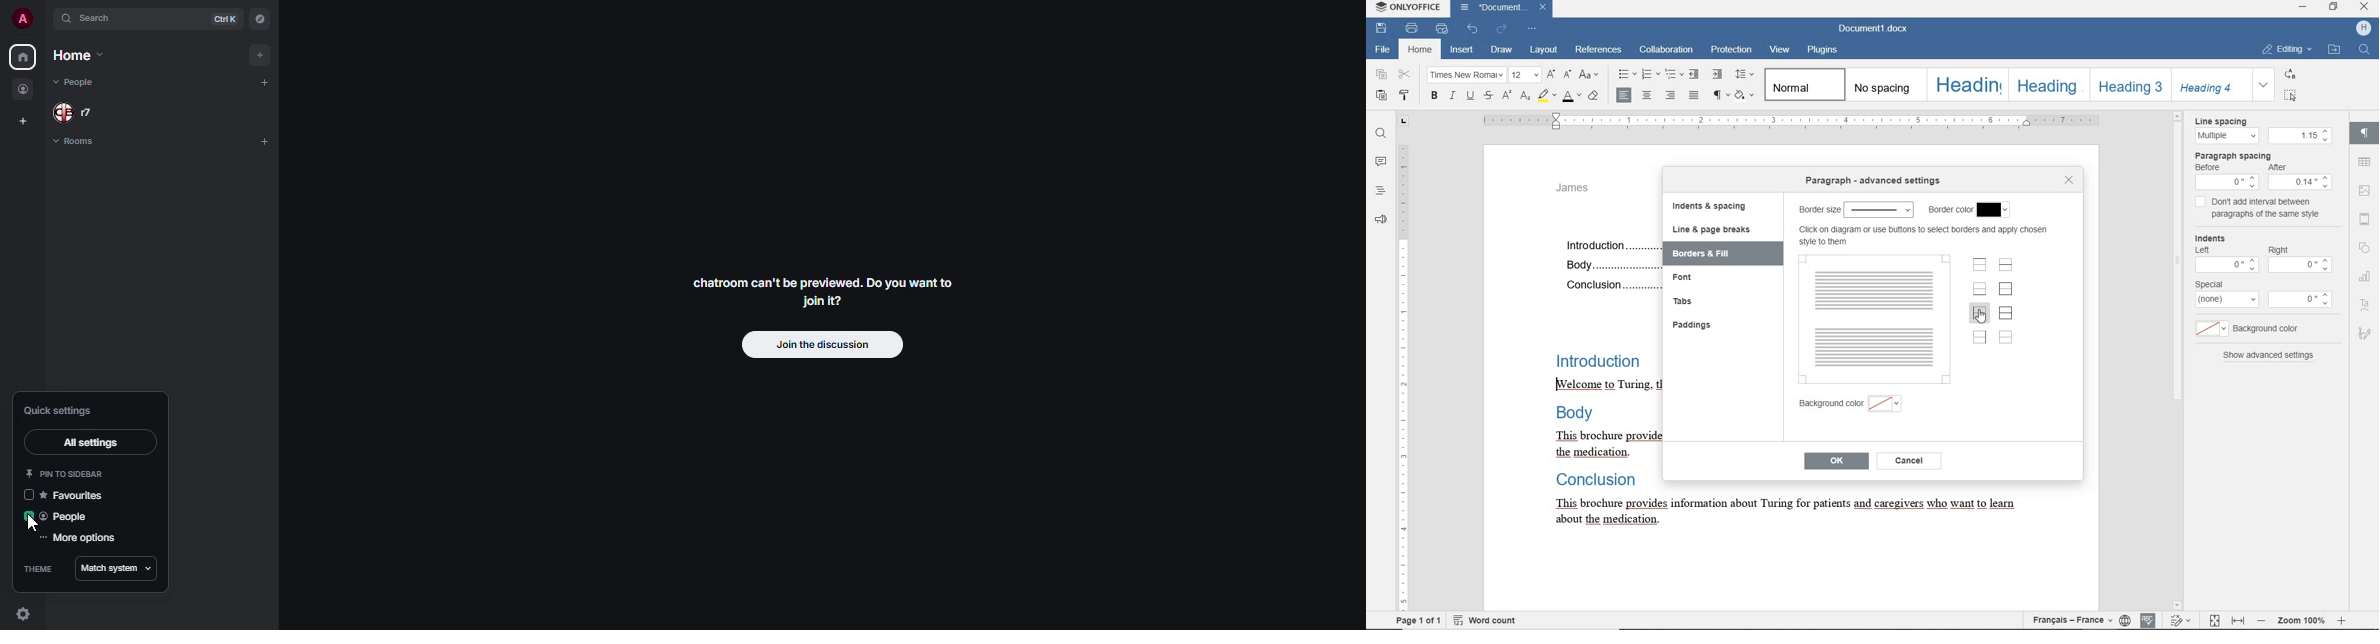  What do you see at coordinates (17, 21) in the screenshot?
I see `profile` at bounding box center [17, 21].